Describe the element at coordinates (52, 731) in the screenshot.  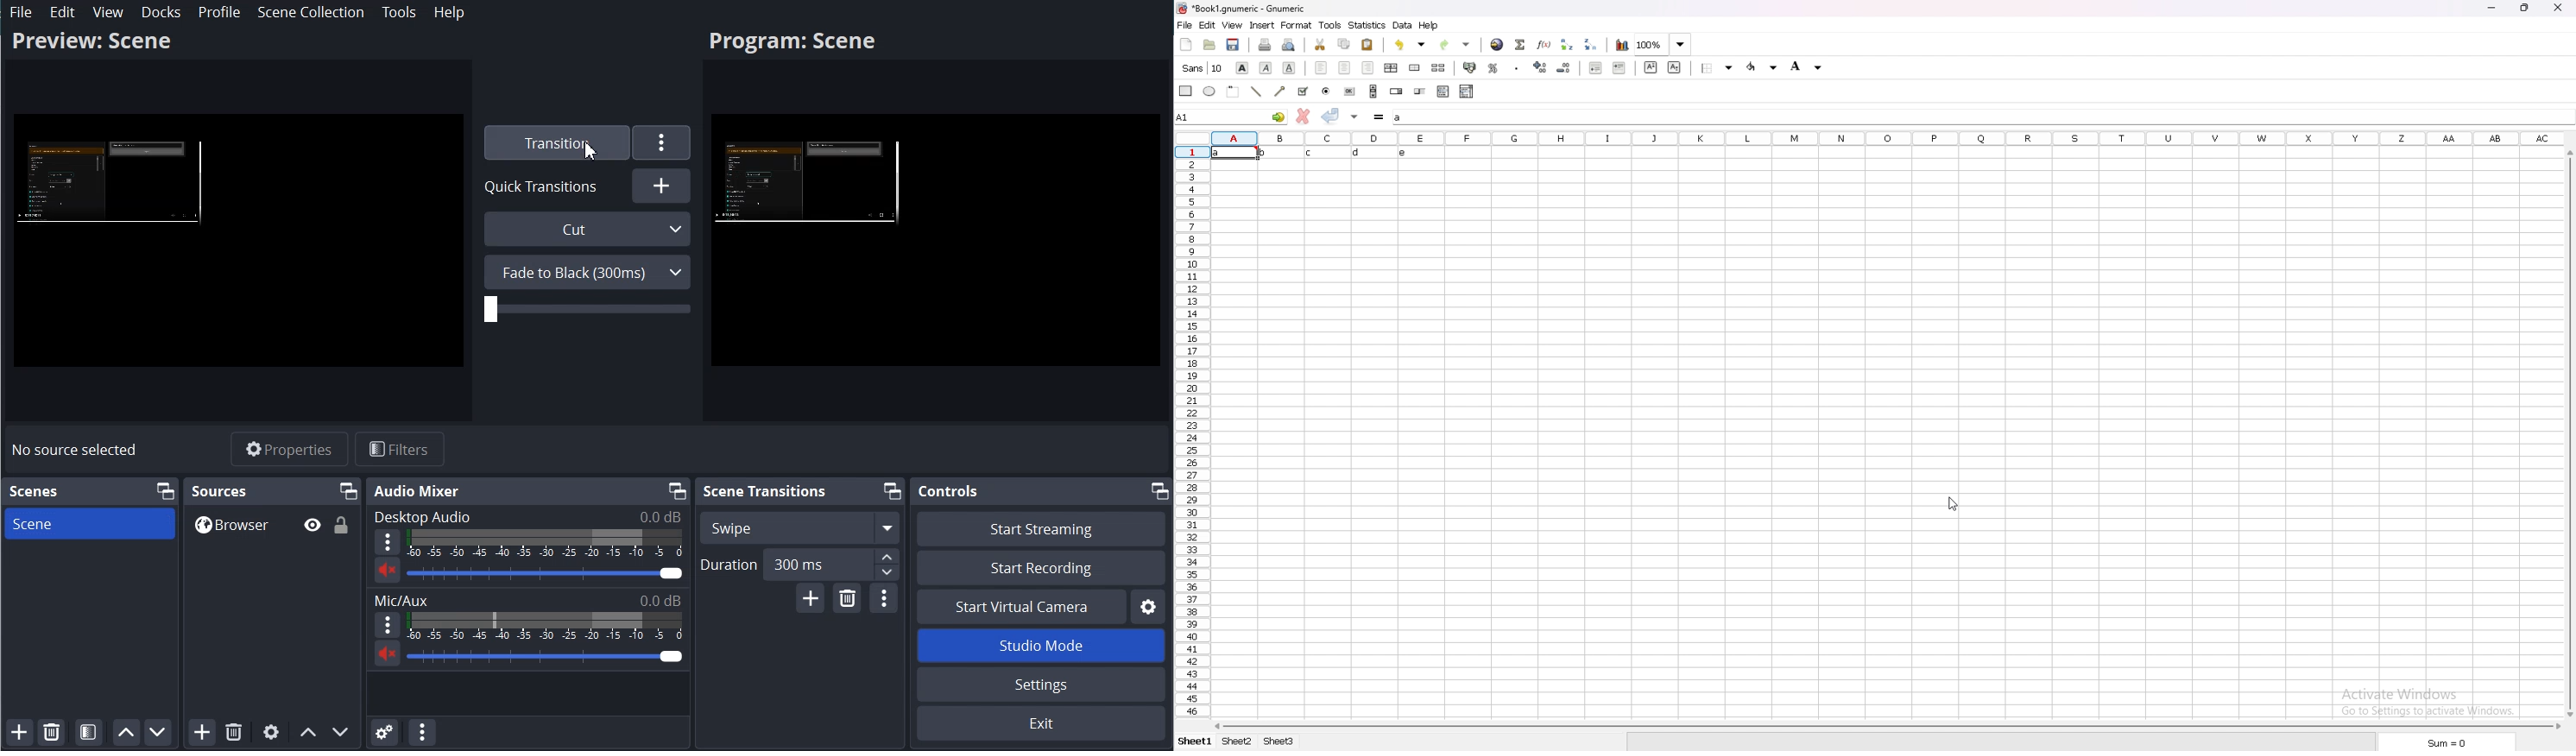
I see `Remove Selected Scene` at that location.